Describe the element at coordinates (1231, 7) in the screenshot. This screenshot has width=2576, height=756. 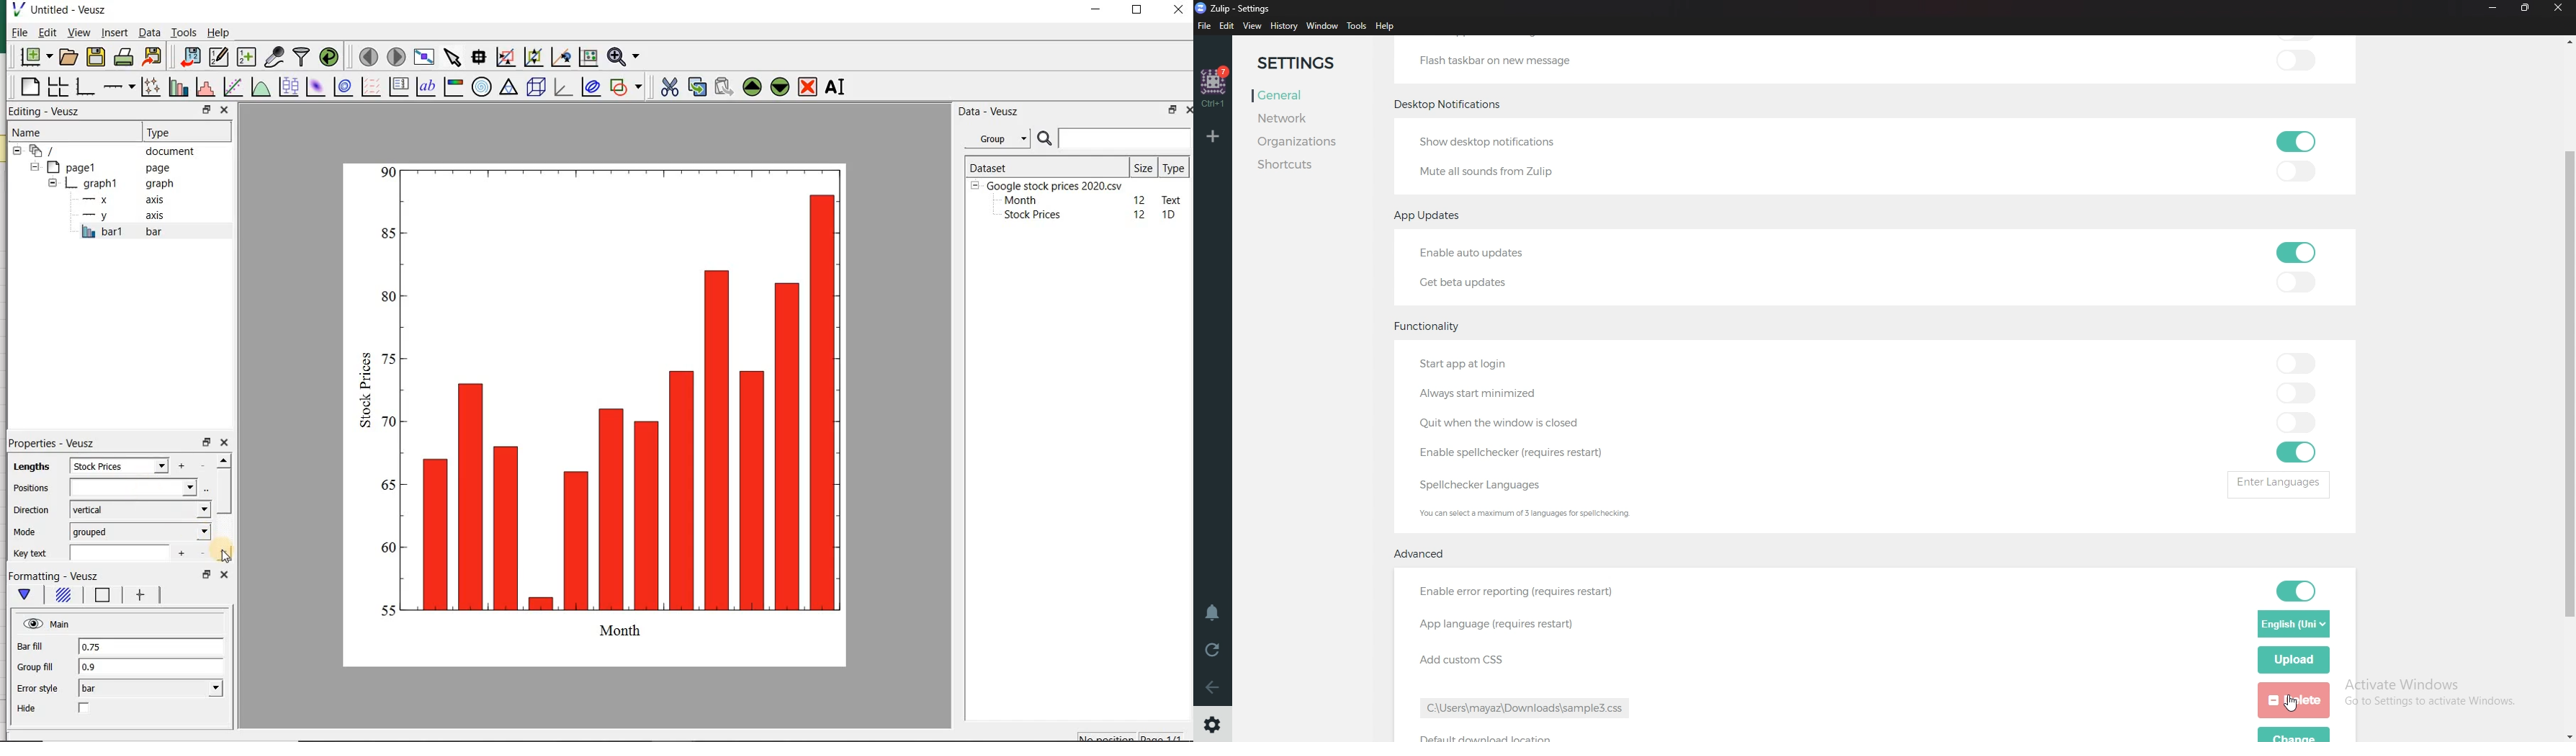
I see `zulip` at that location.